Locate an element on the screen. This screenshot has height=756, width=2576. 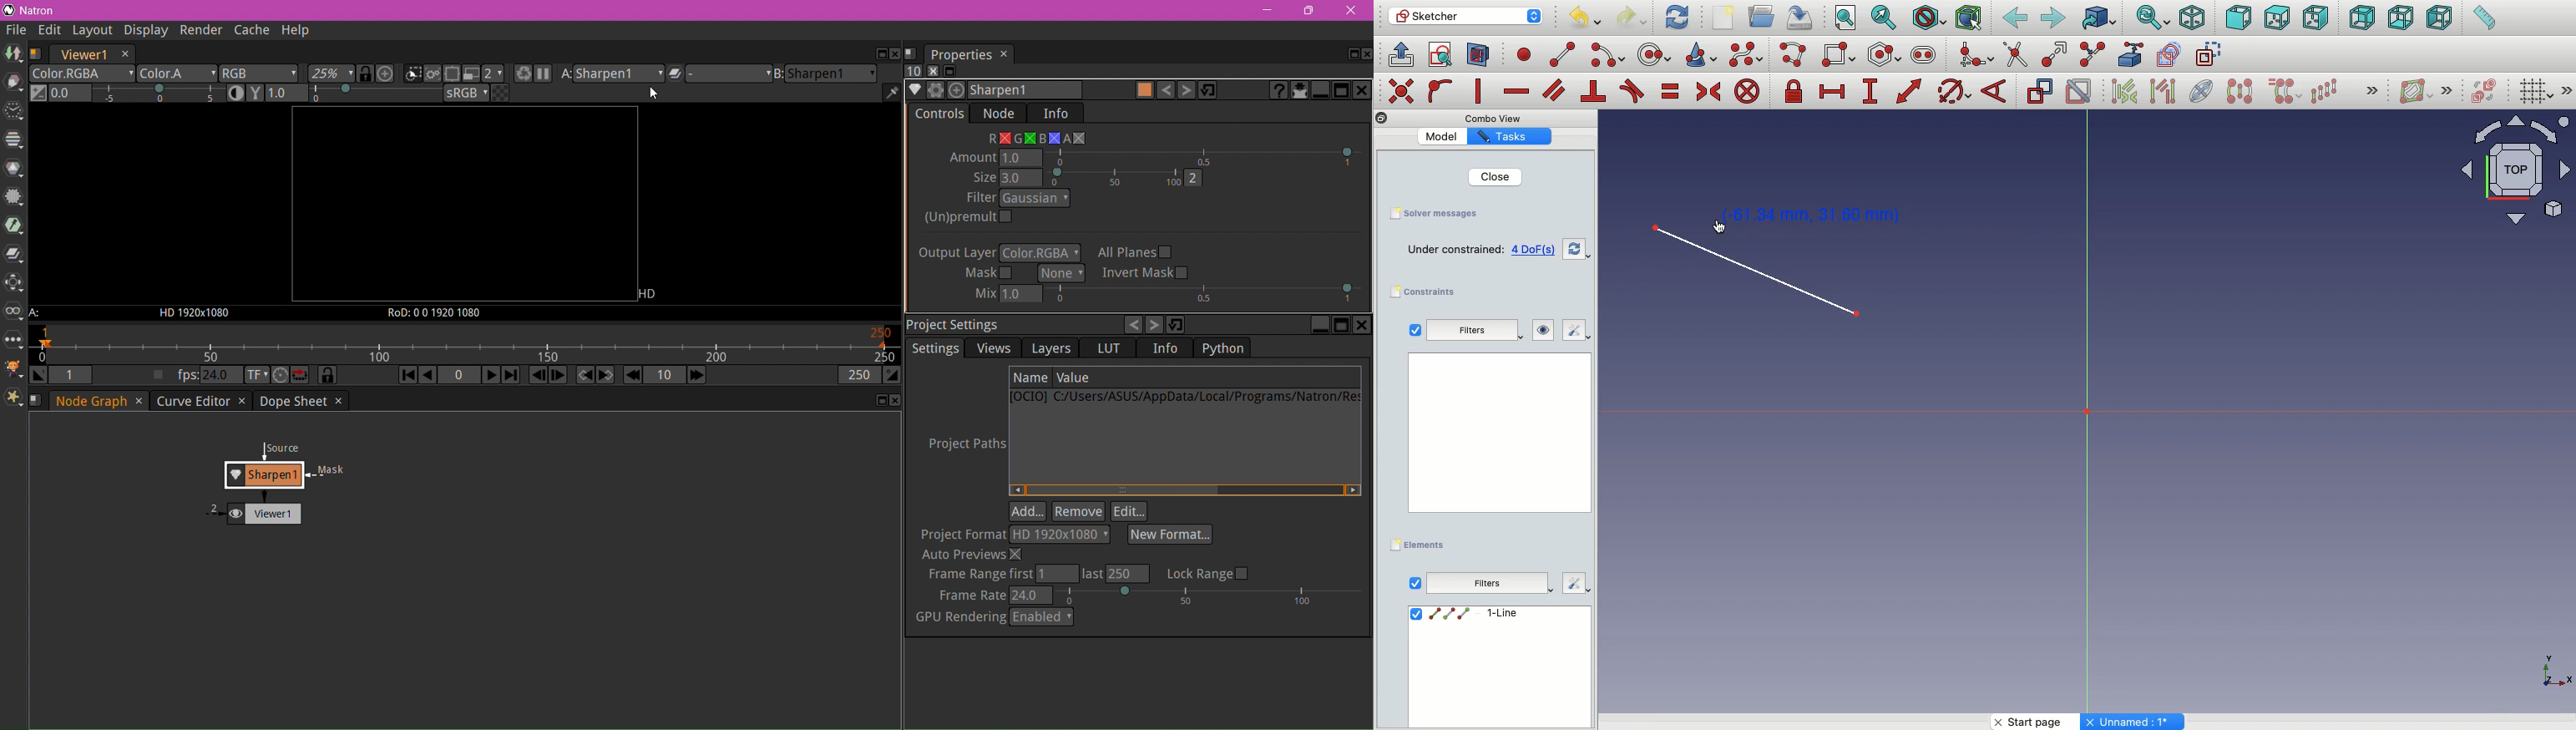
Data is located at coordinates (1498, 666).